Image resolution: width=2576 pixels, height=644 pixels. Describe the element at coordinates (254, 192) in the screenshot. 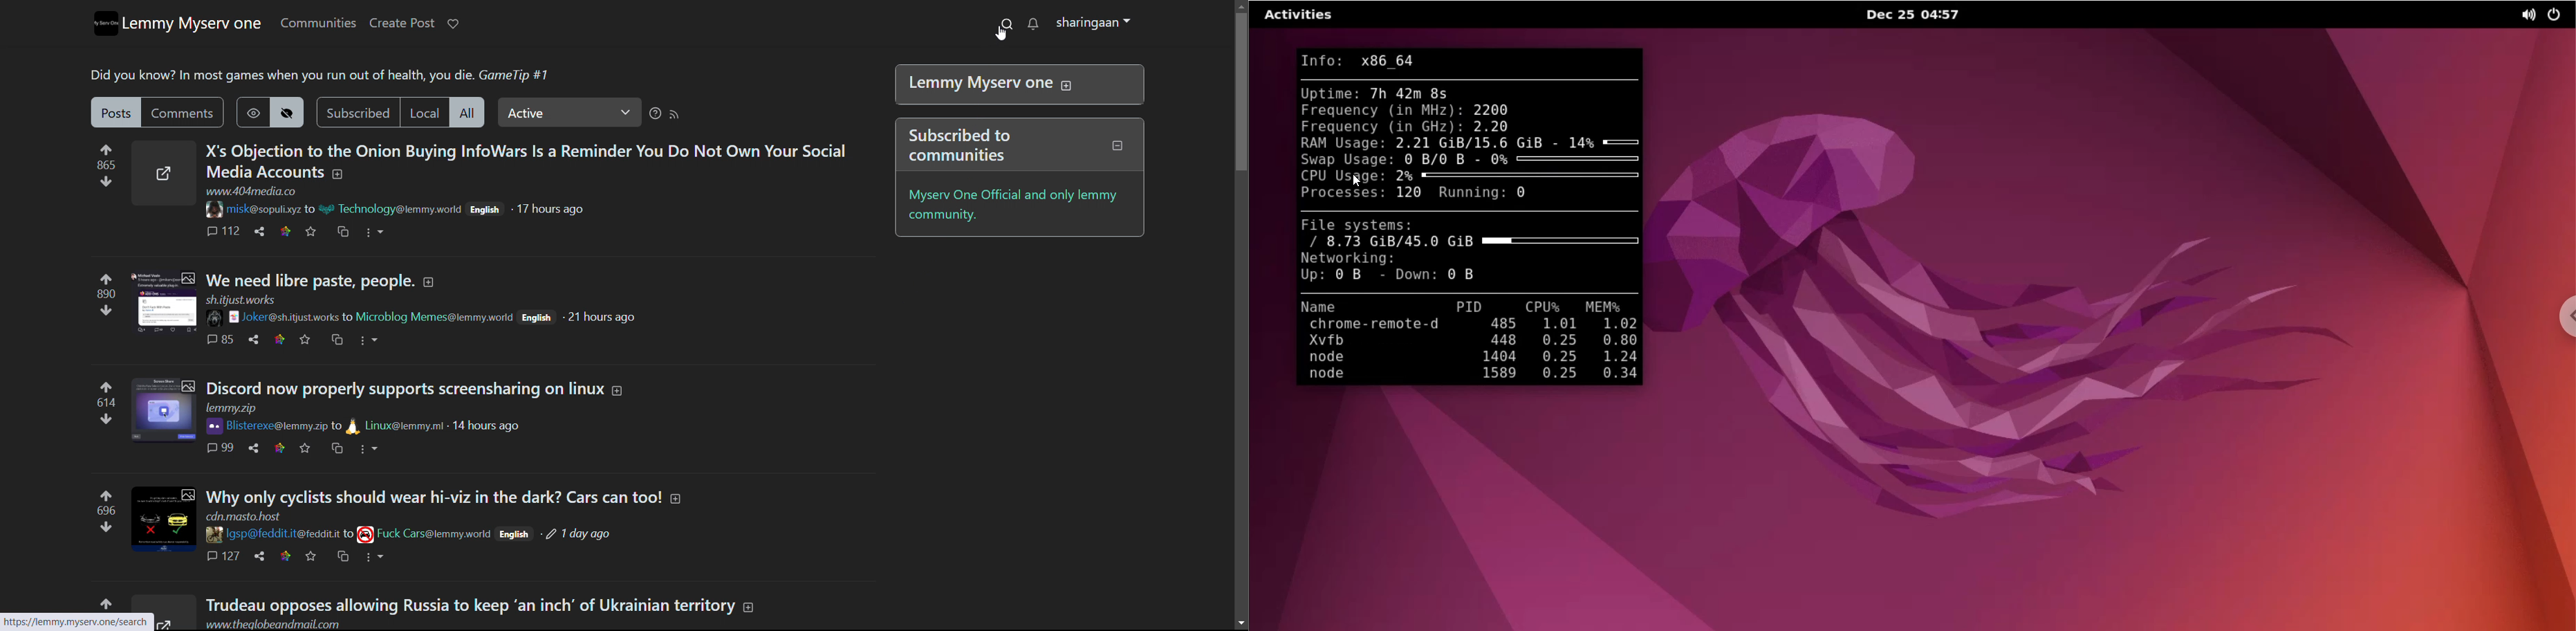

I see `Post URL` at that location.